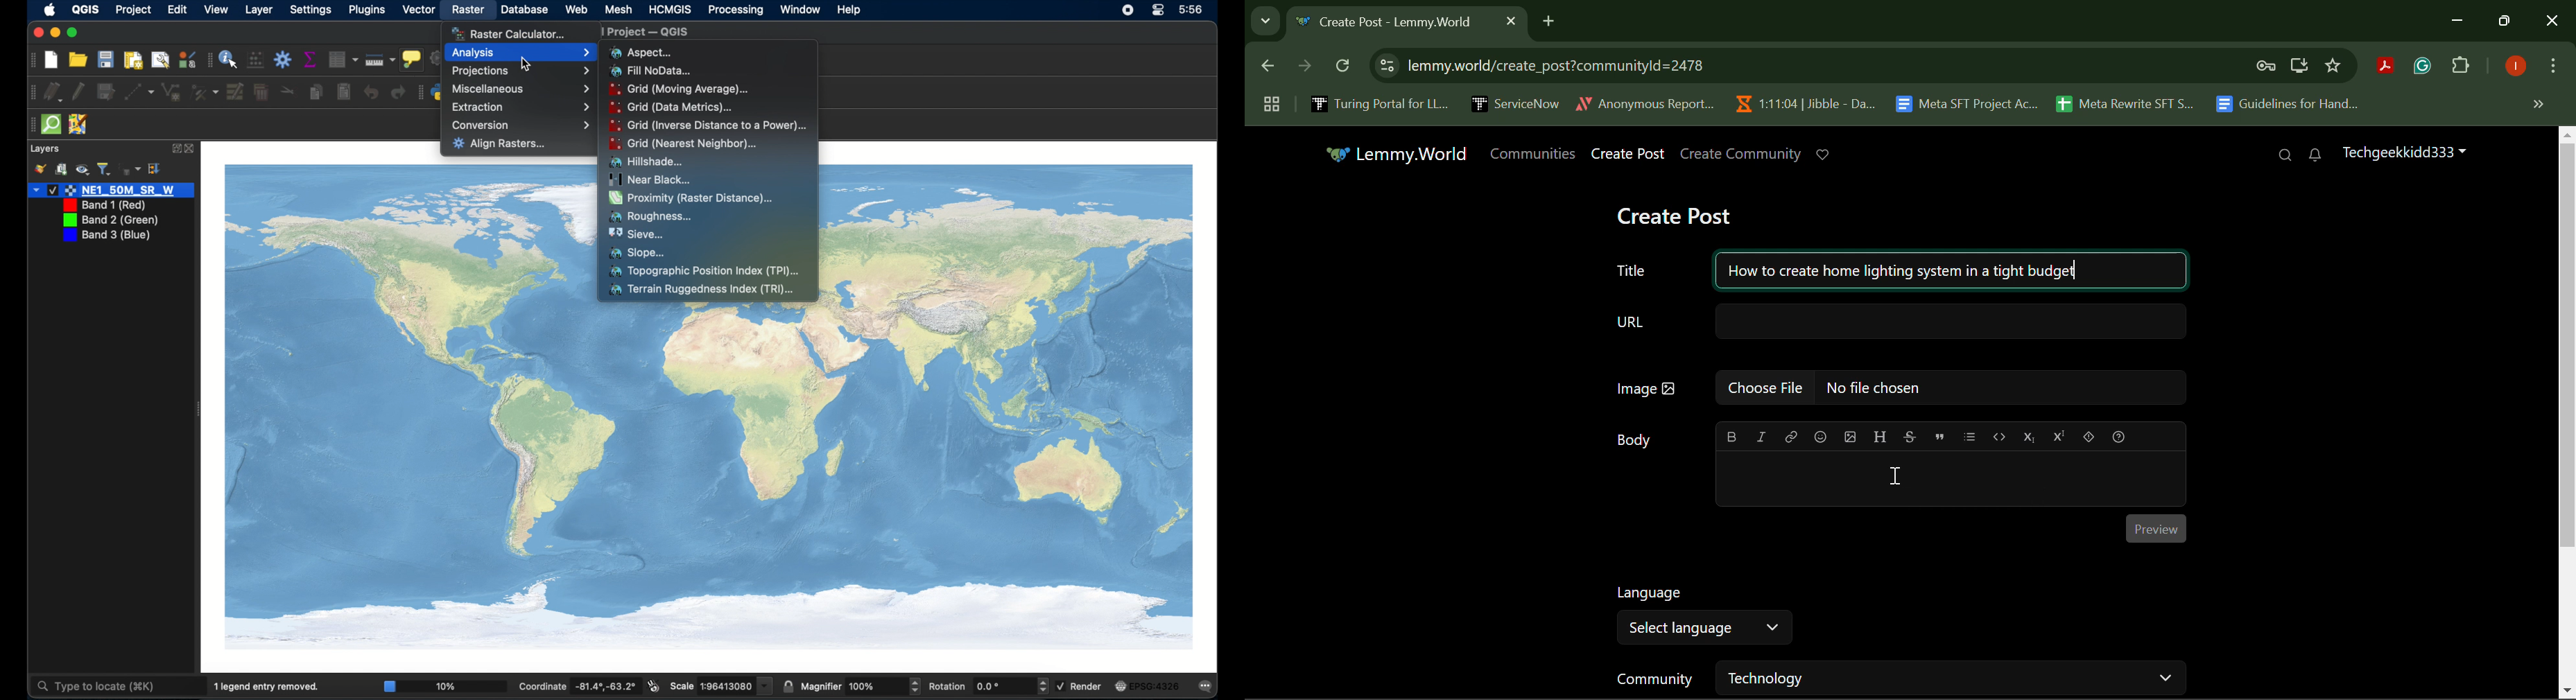 This screenshot has width=2576, height=700. I want to click on drag handle, so click(420, 92).